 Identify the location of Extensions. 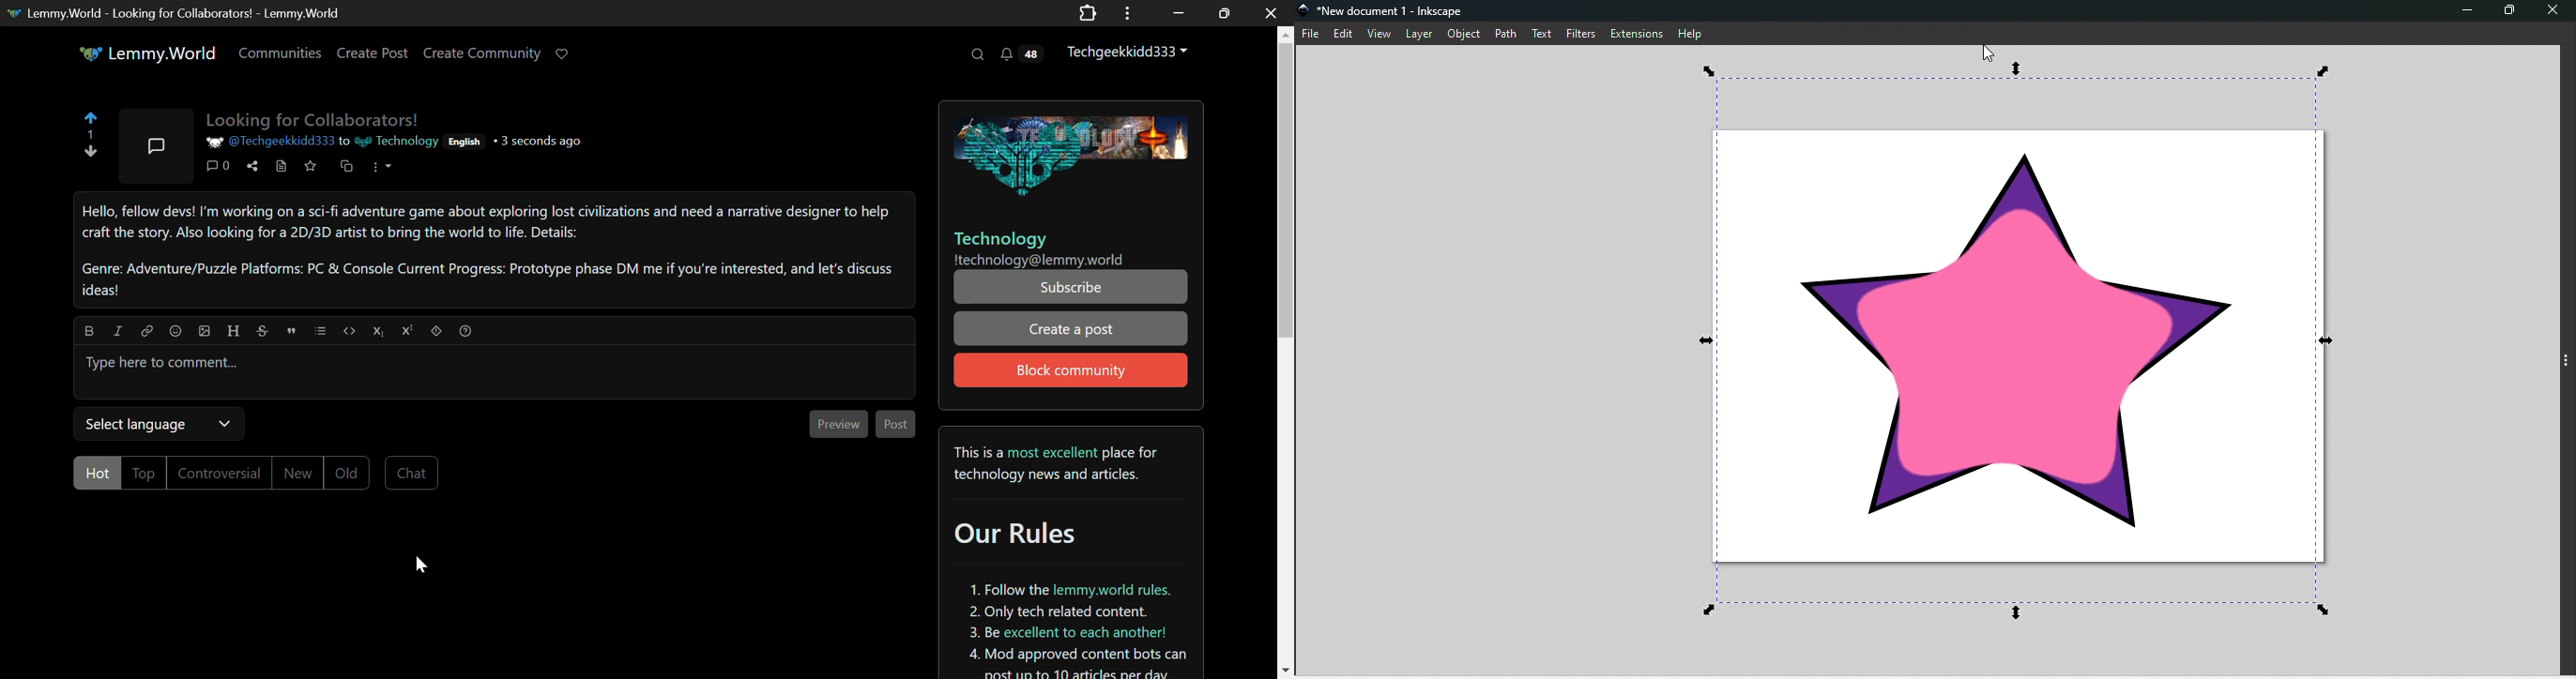
(1087, 12).